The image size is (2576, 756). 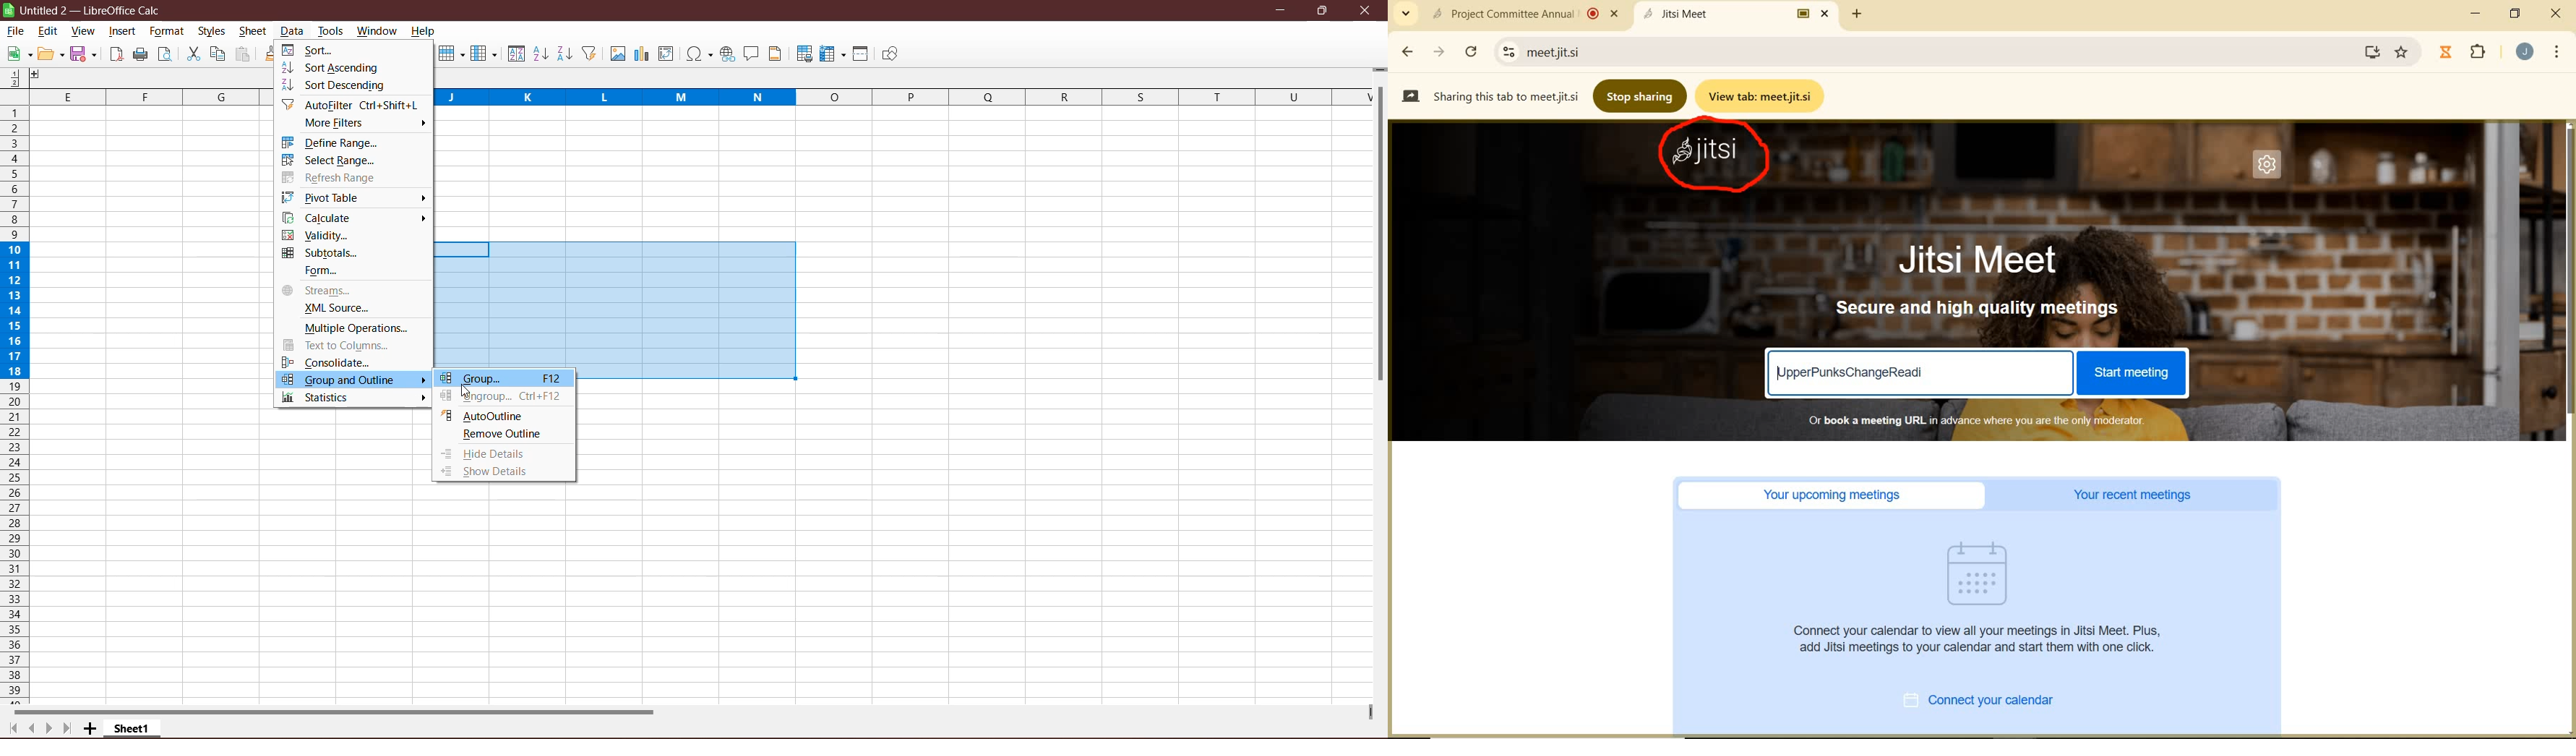 What do you see at coordinates (699, 54) in the screenshot?
I see `Insert Special Characters` at bounding box center [699, 54].